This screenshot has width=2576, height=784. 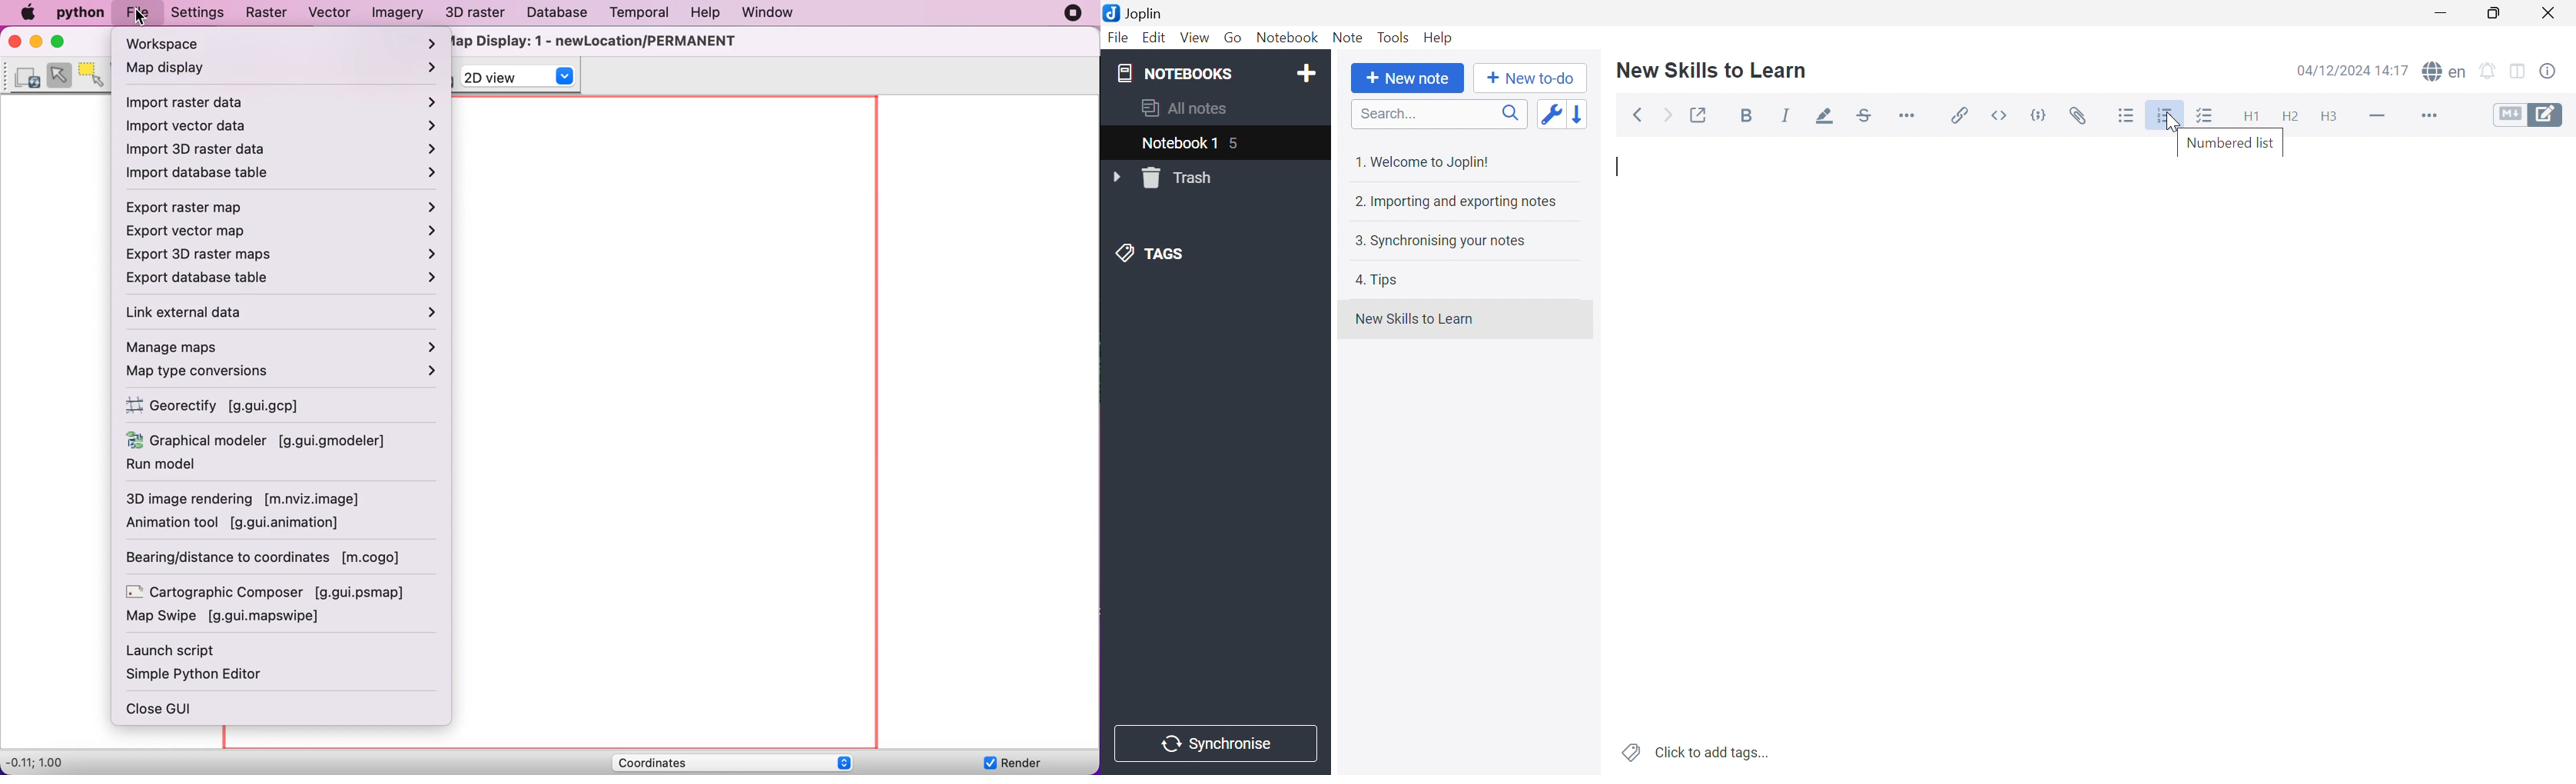 What do you see at coordinates (1173, 72) in the screenshot?
I see `NOTEBOOKS` at bounding box center [1173, 72].